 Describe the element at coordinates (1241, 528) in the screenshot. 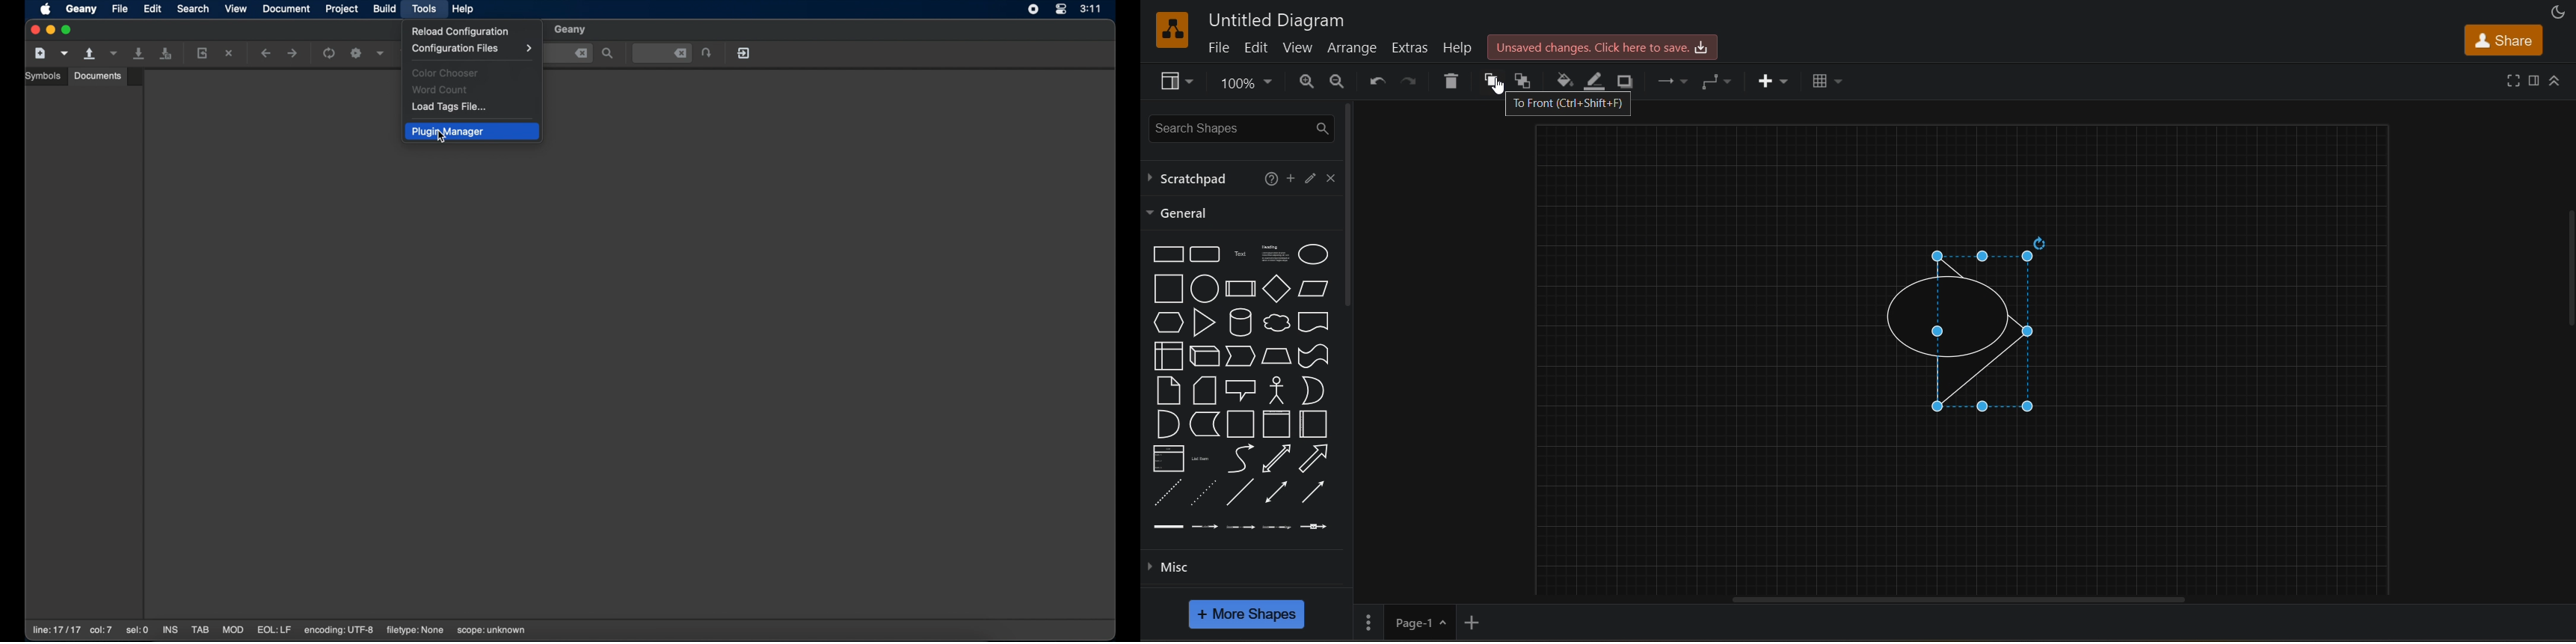

I see `connector with 2 label` at that location.